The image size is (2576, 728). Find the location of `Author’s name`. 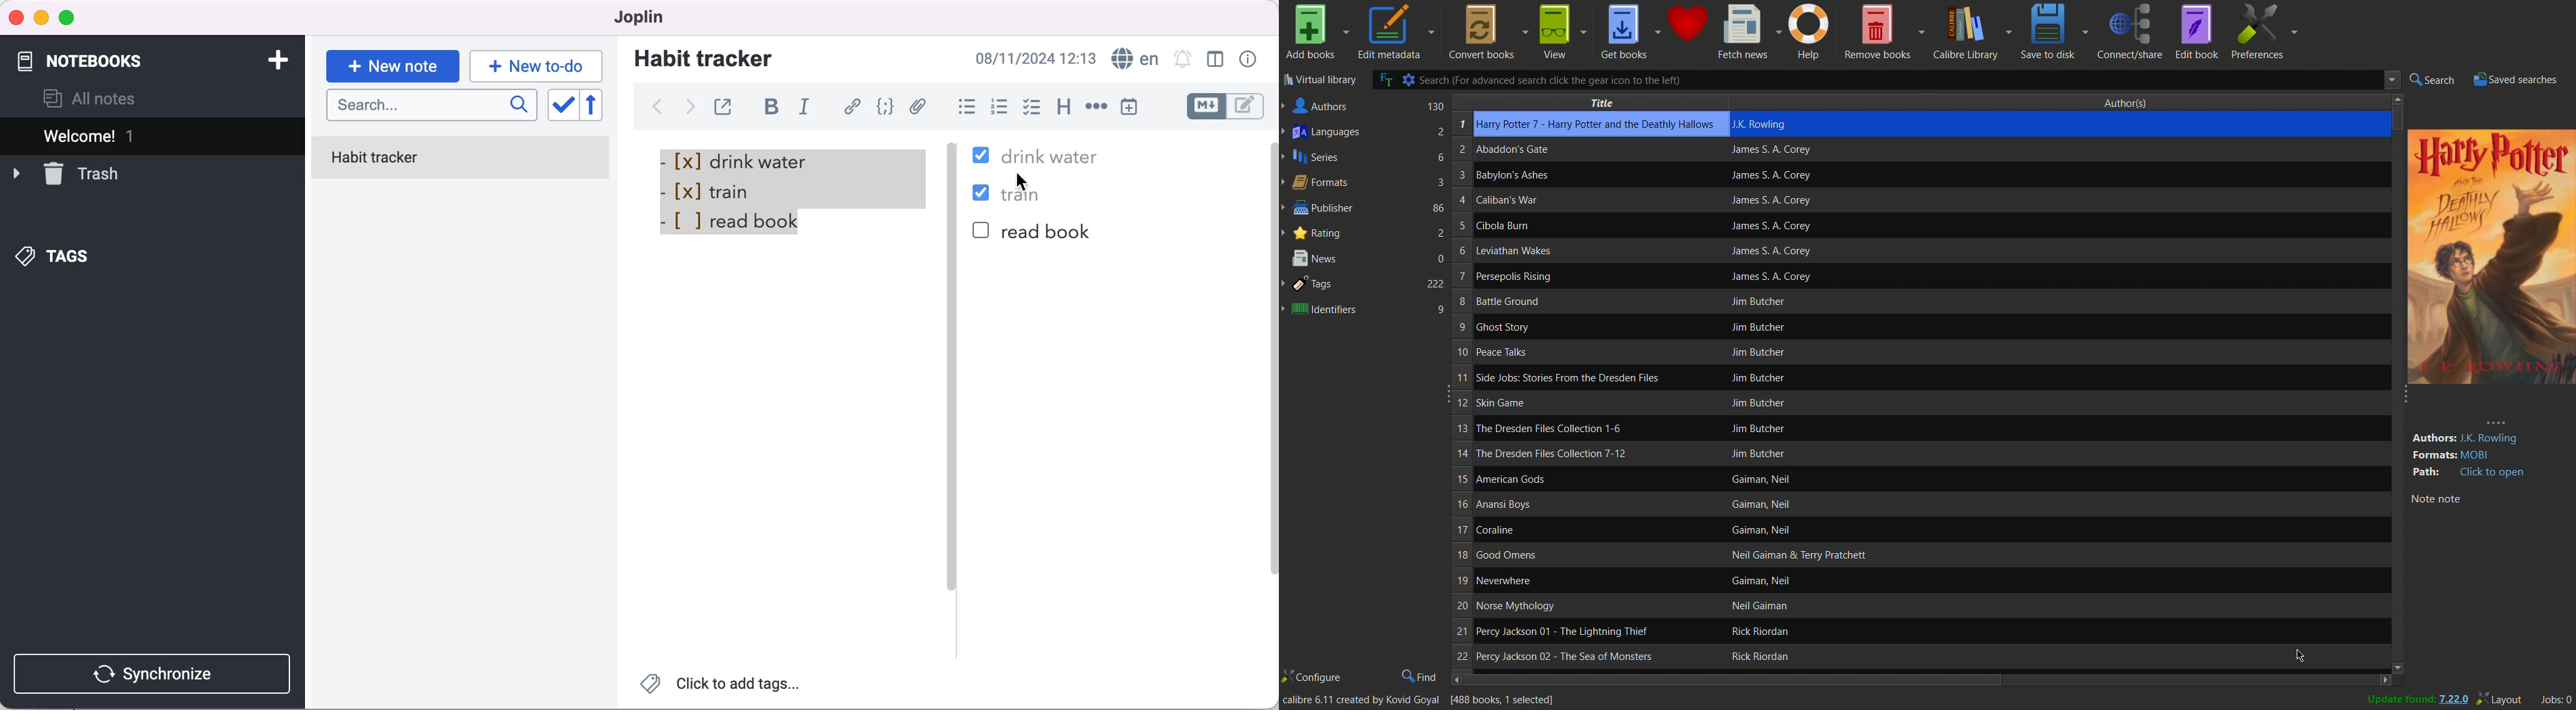

Author’s name is located at coordinates (1894, 277).